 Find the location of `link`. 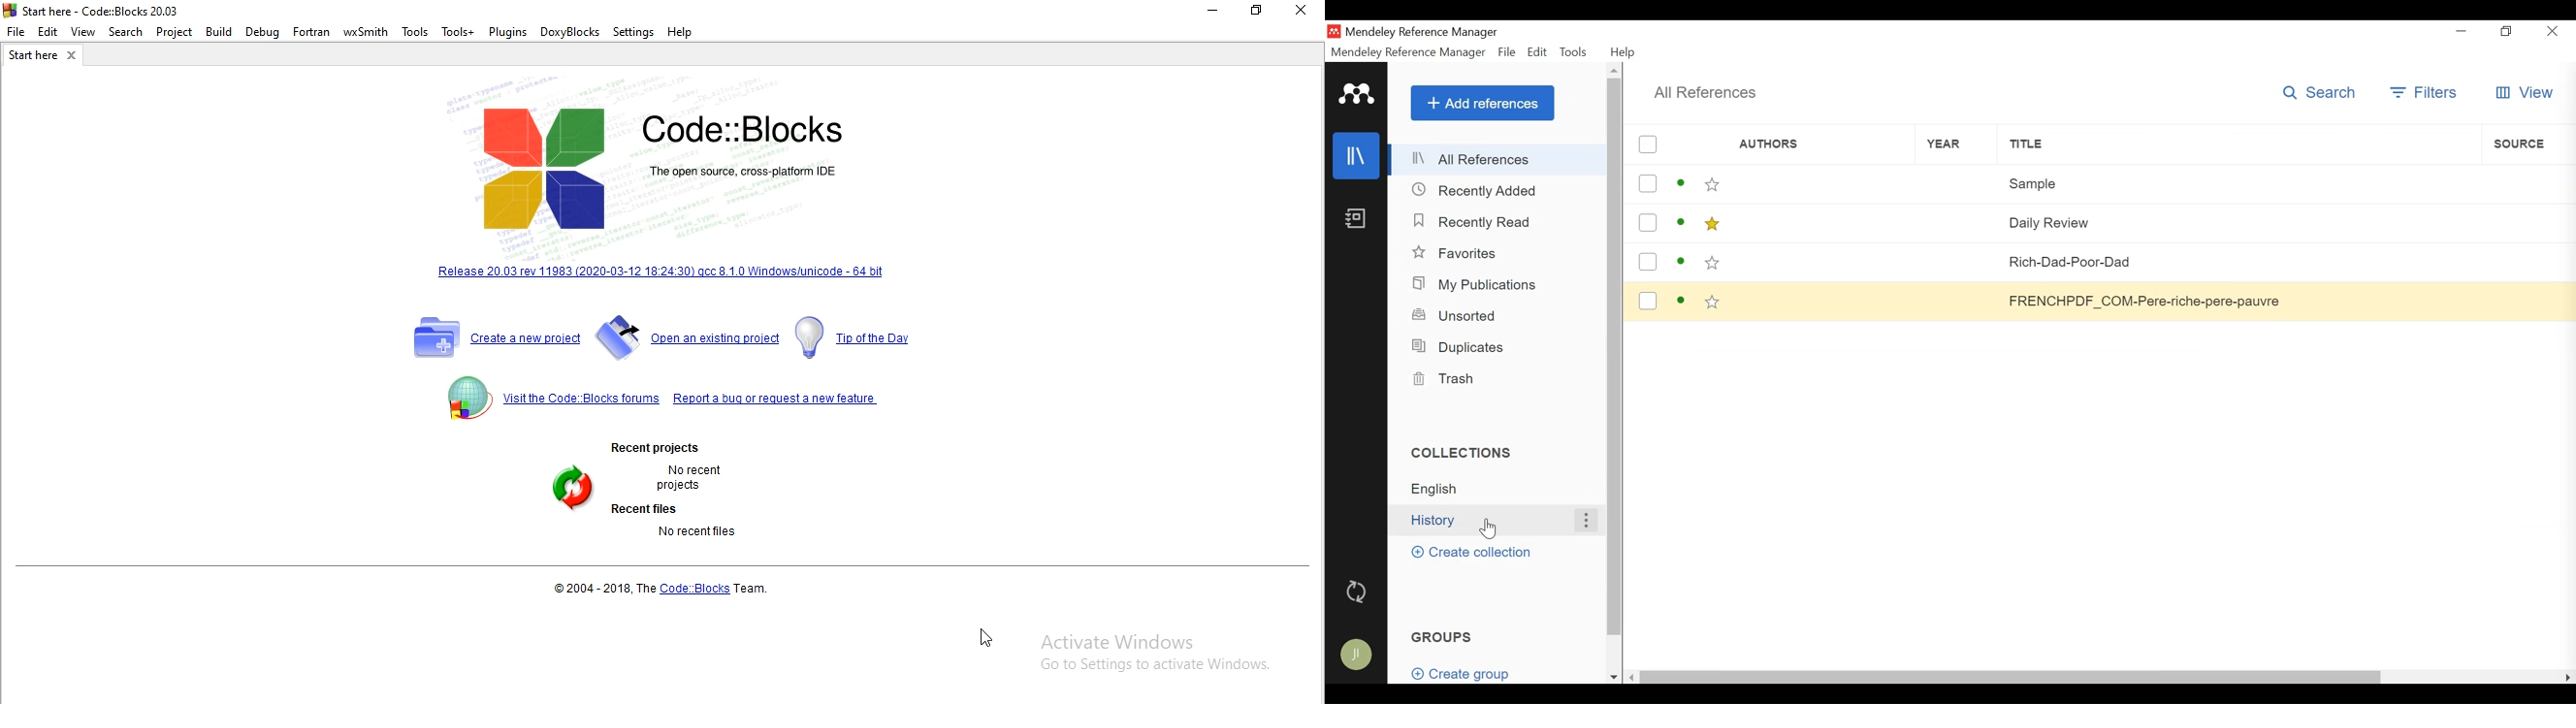

link is located at coordinates (581, 397).